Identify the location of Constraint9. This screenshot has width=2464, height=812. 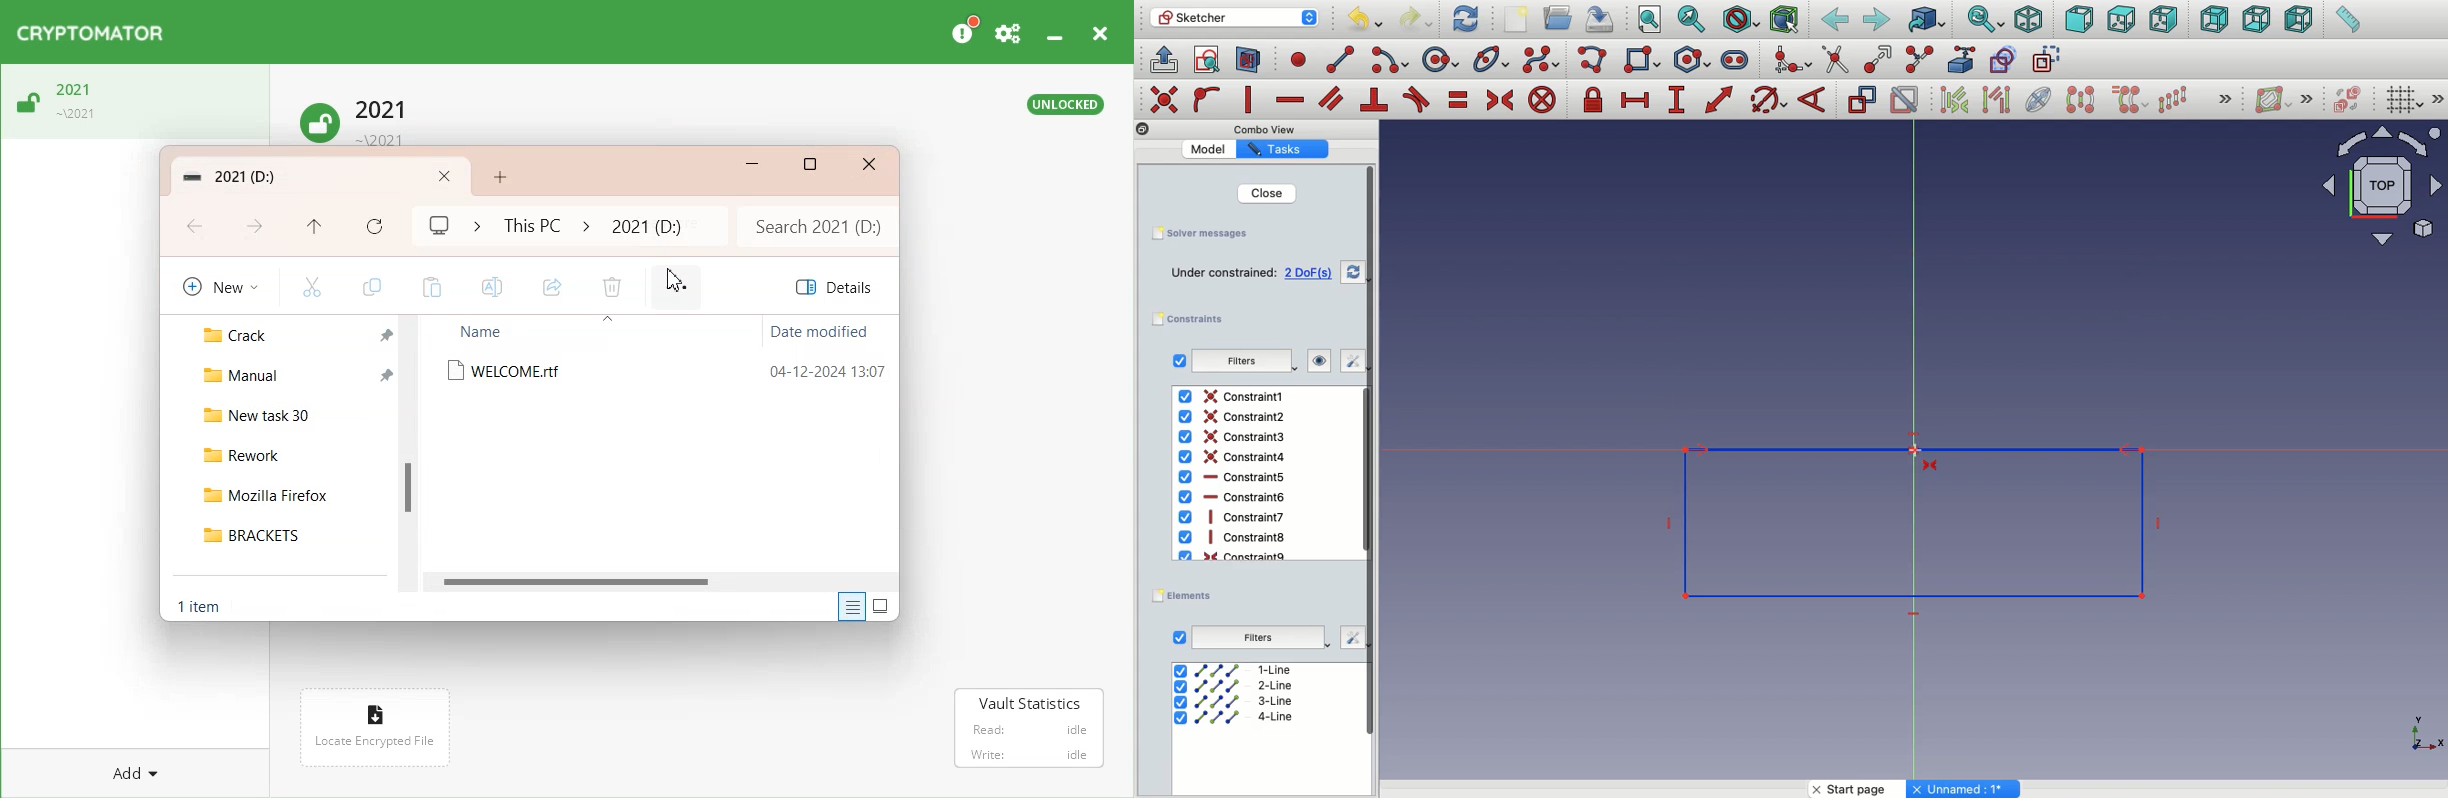
(1240, 555).